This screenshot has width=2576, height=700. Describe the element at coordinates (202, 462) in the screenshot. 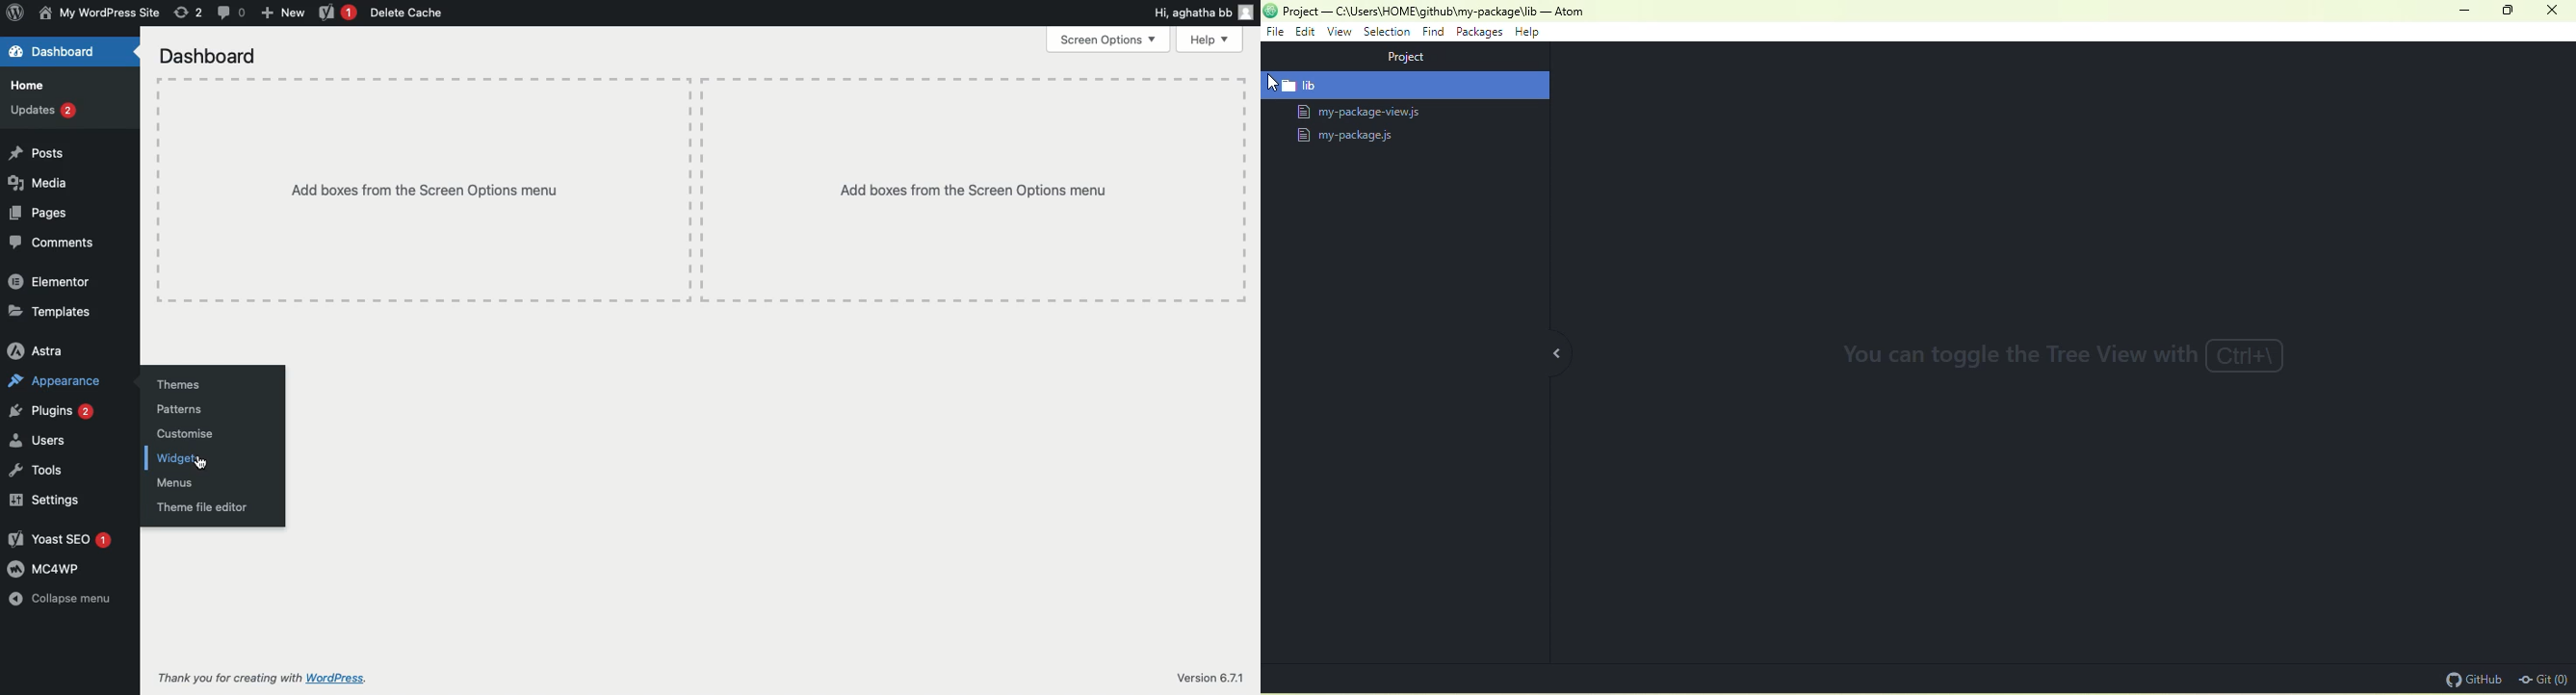

I see `Cursor` at that location.